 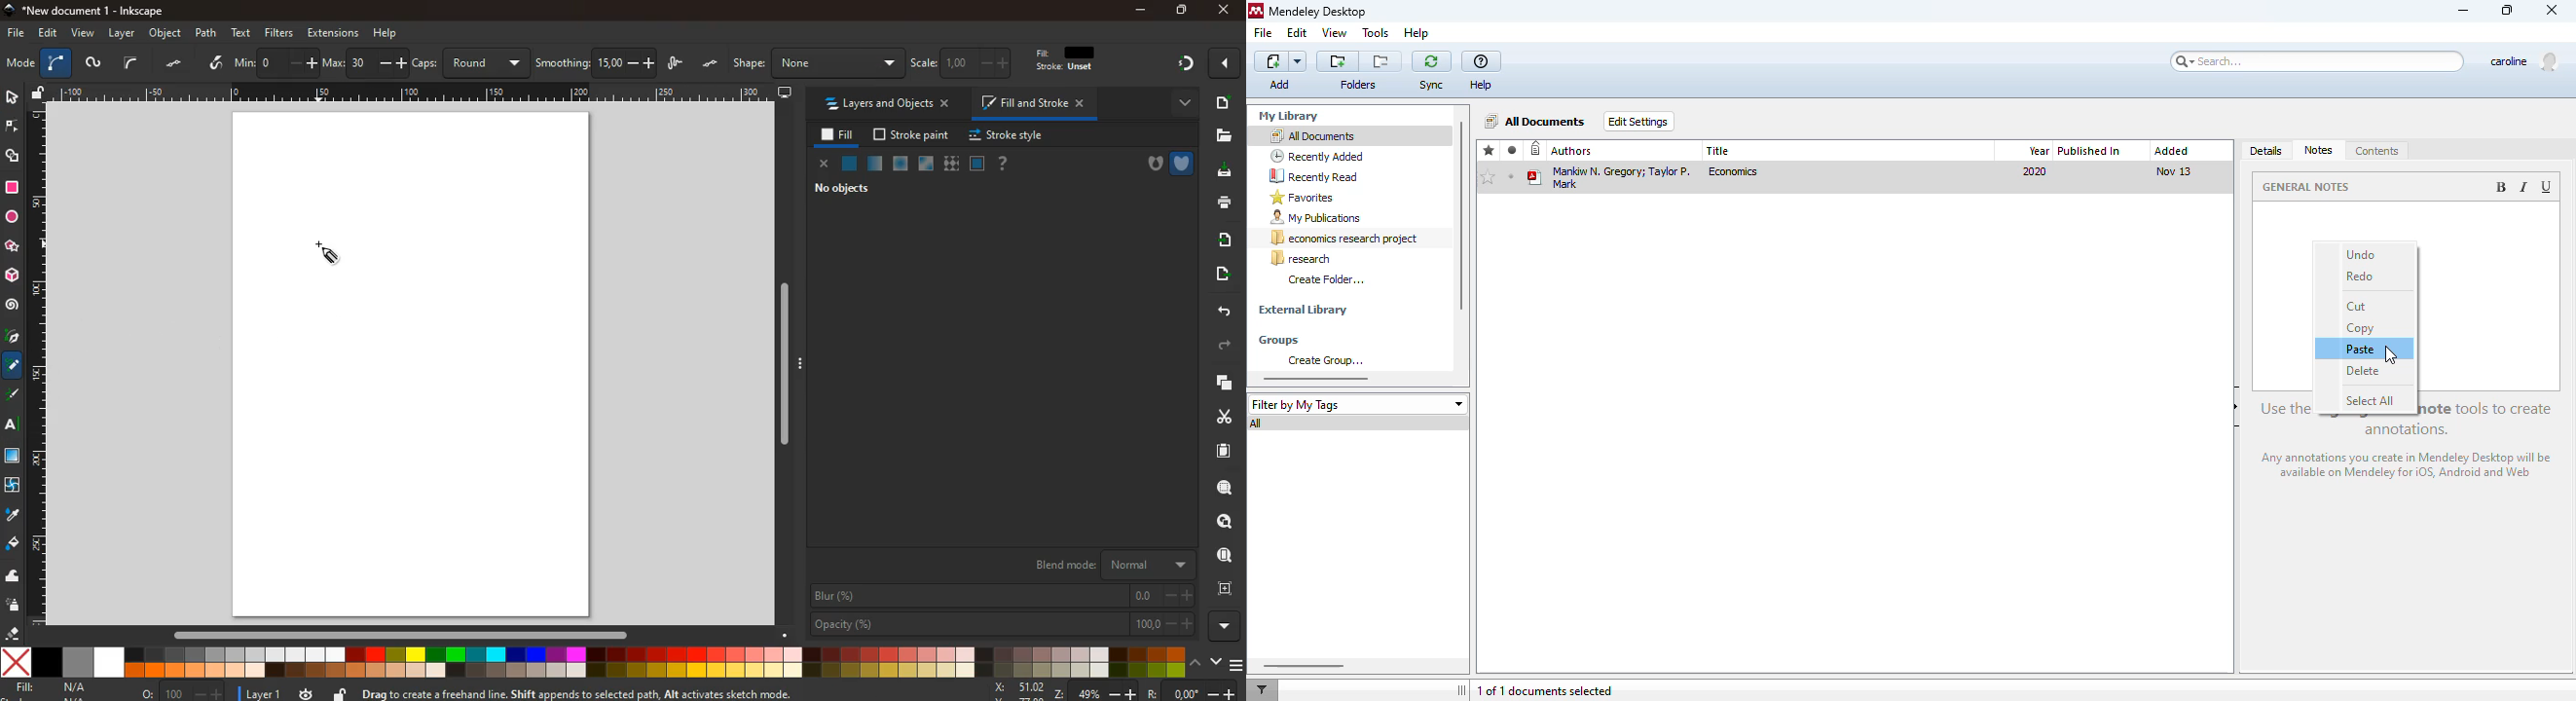 I want to click on filter by my tags, so click(x=1357, y=404).